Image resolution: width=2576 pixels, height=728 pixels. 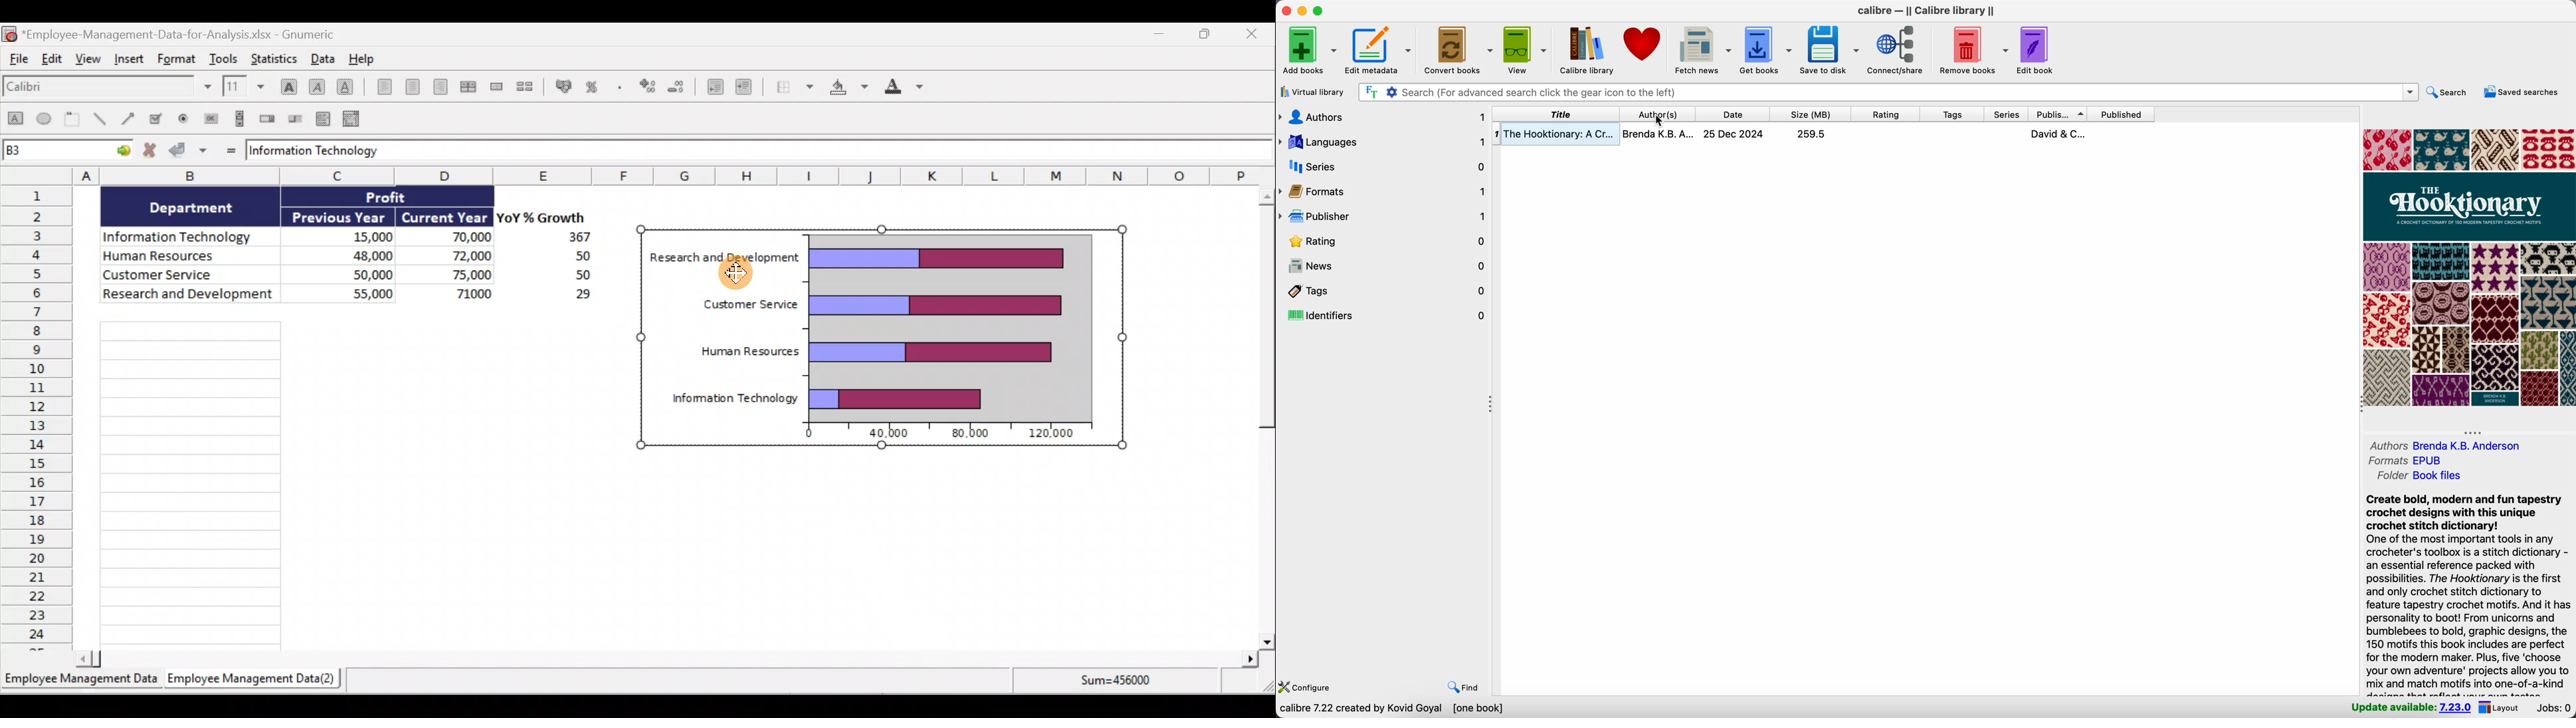 I want to click on Formula bar, so click(x=759, y=149).